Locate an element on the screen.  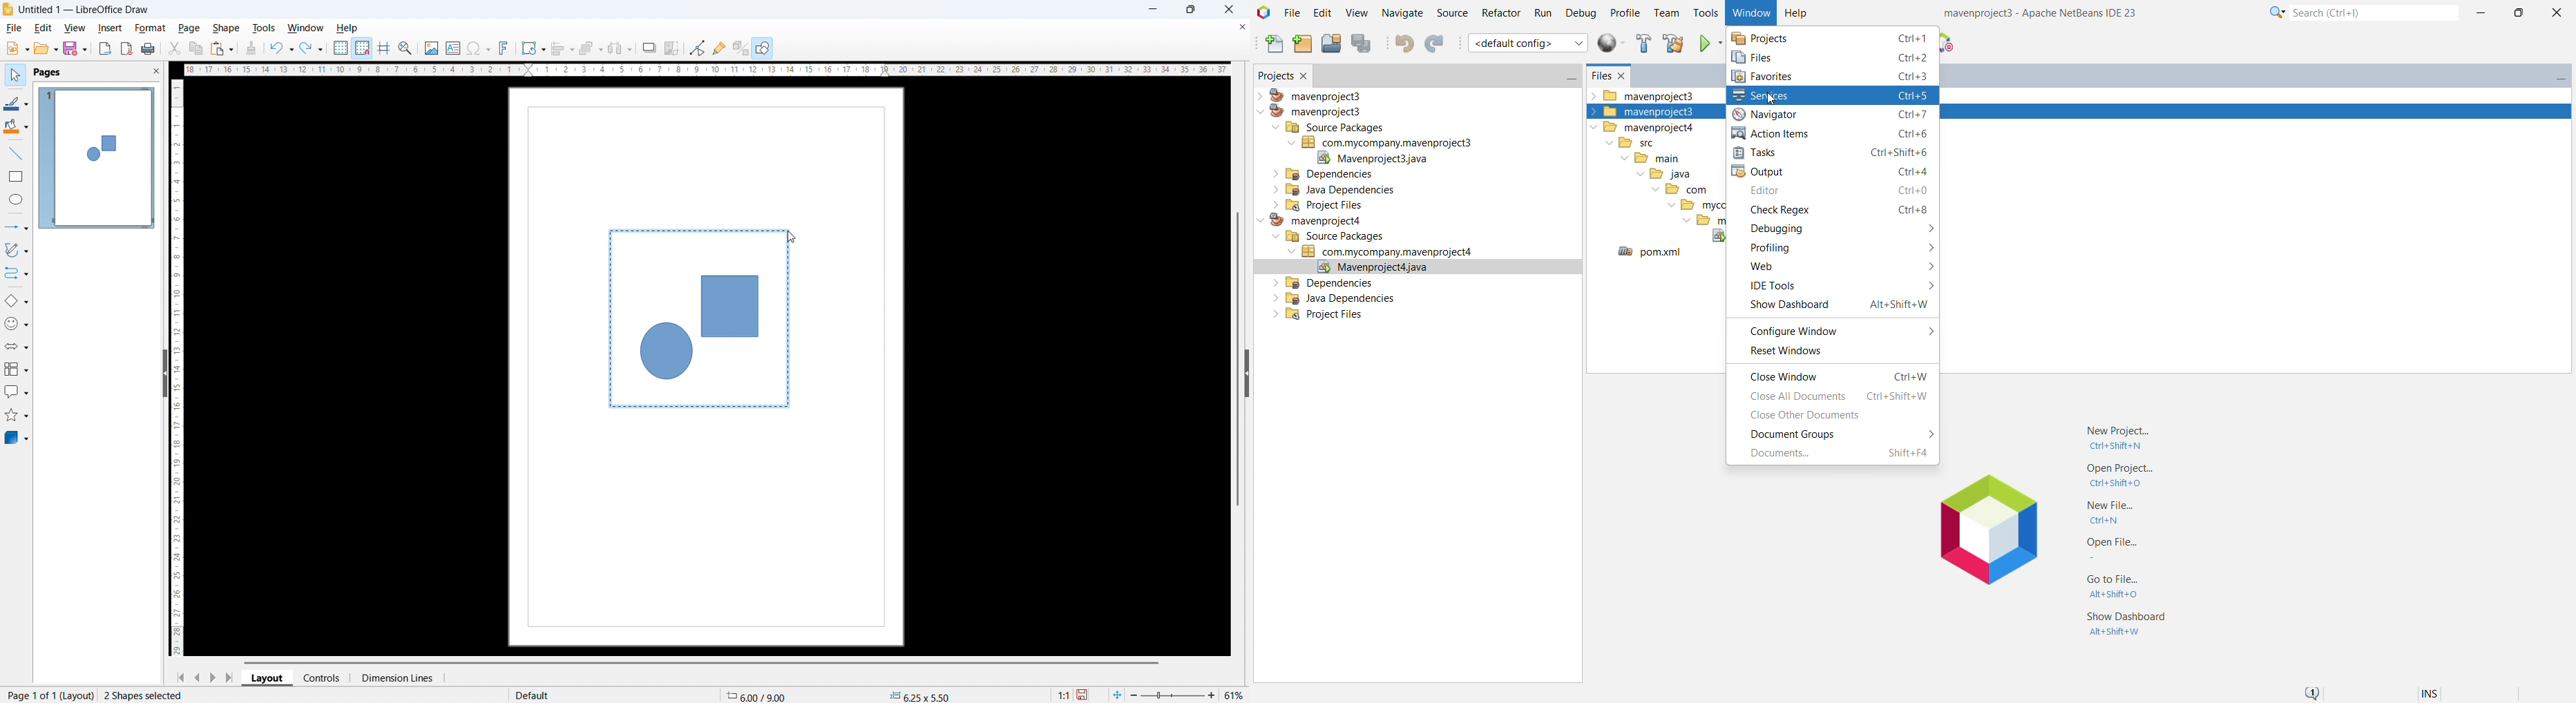
show gluepoint function is located at coordinates (720, 48).